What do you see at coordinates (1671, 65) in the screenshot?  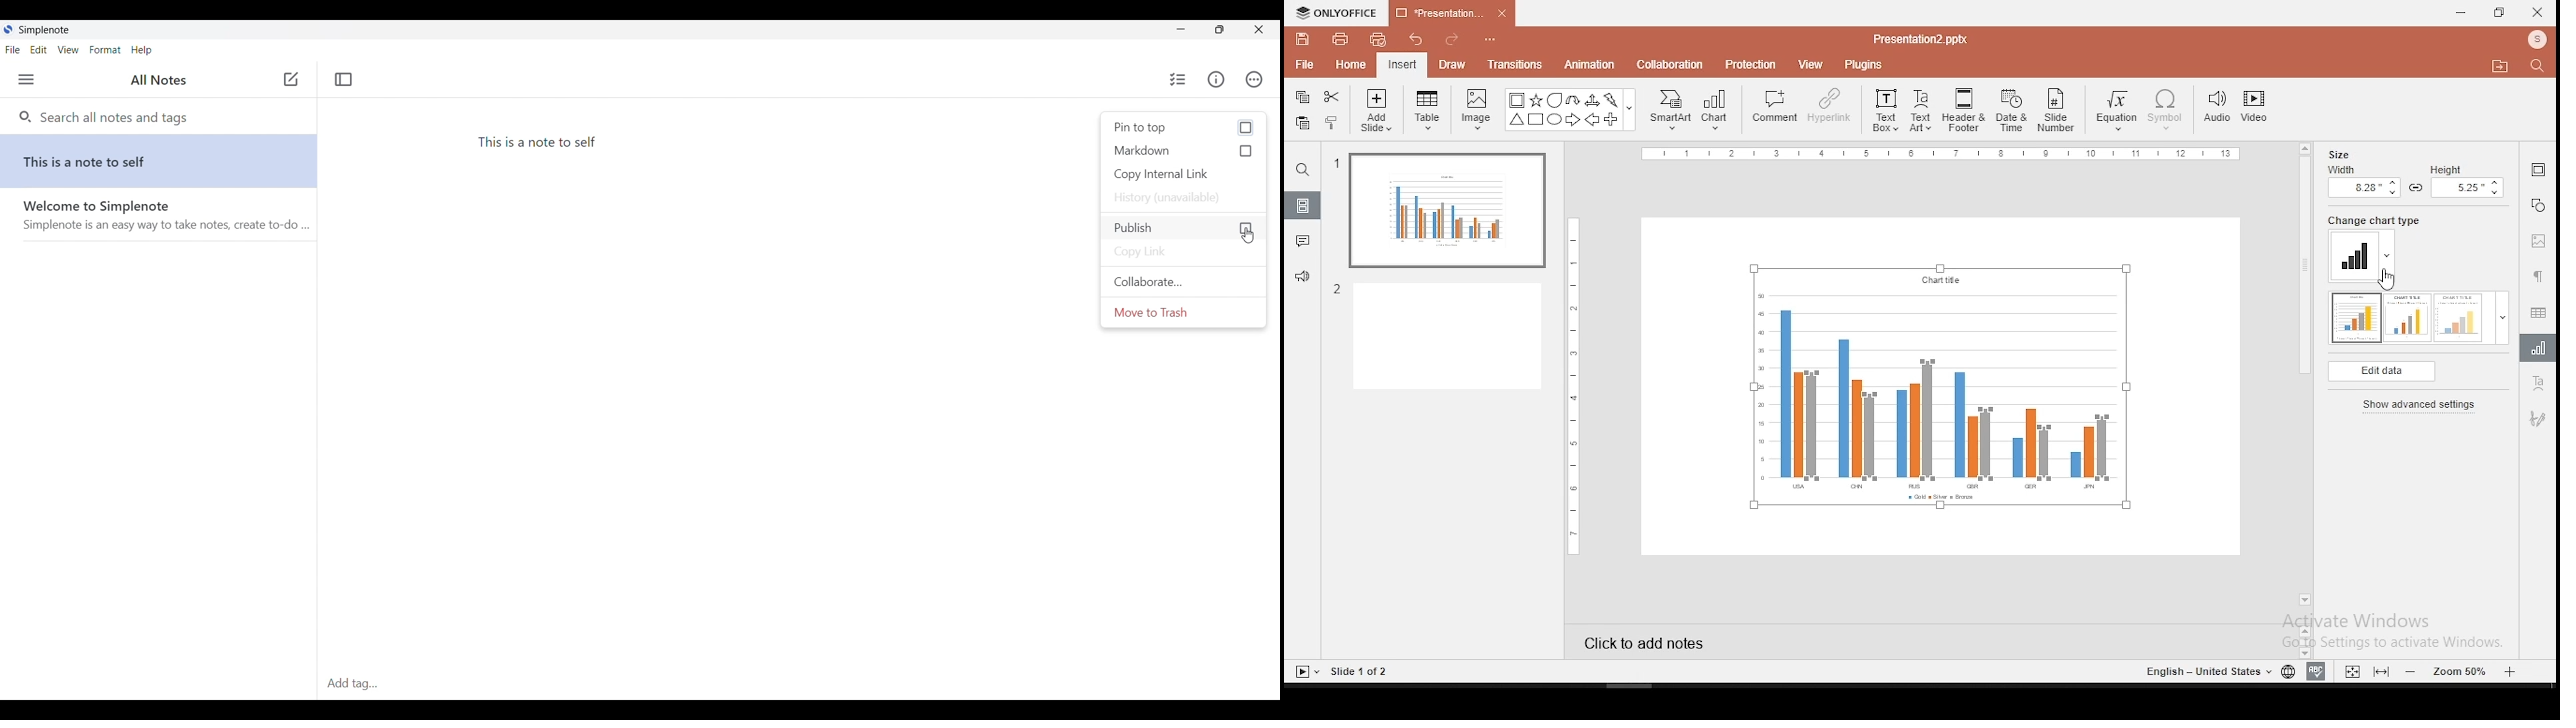 I see `collaboration` at bounding box center [1671, 65].